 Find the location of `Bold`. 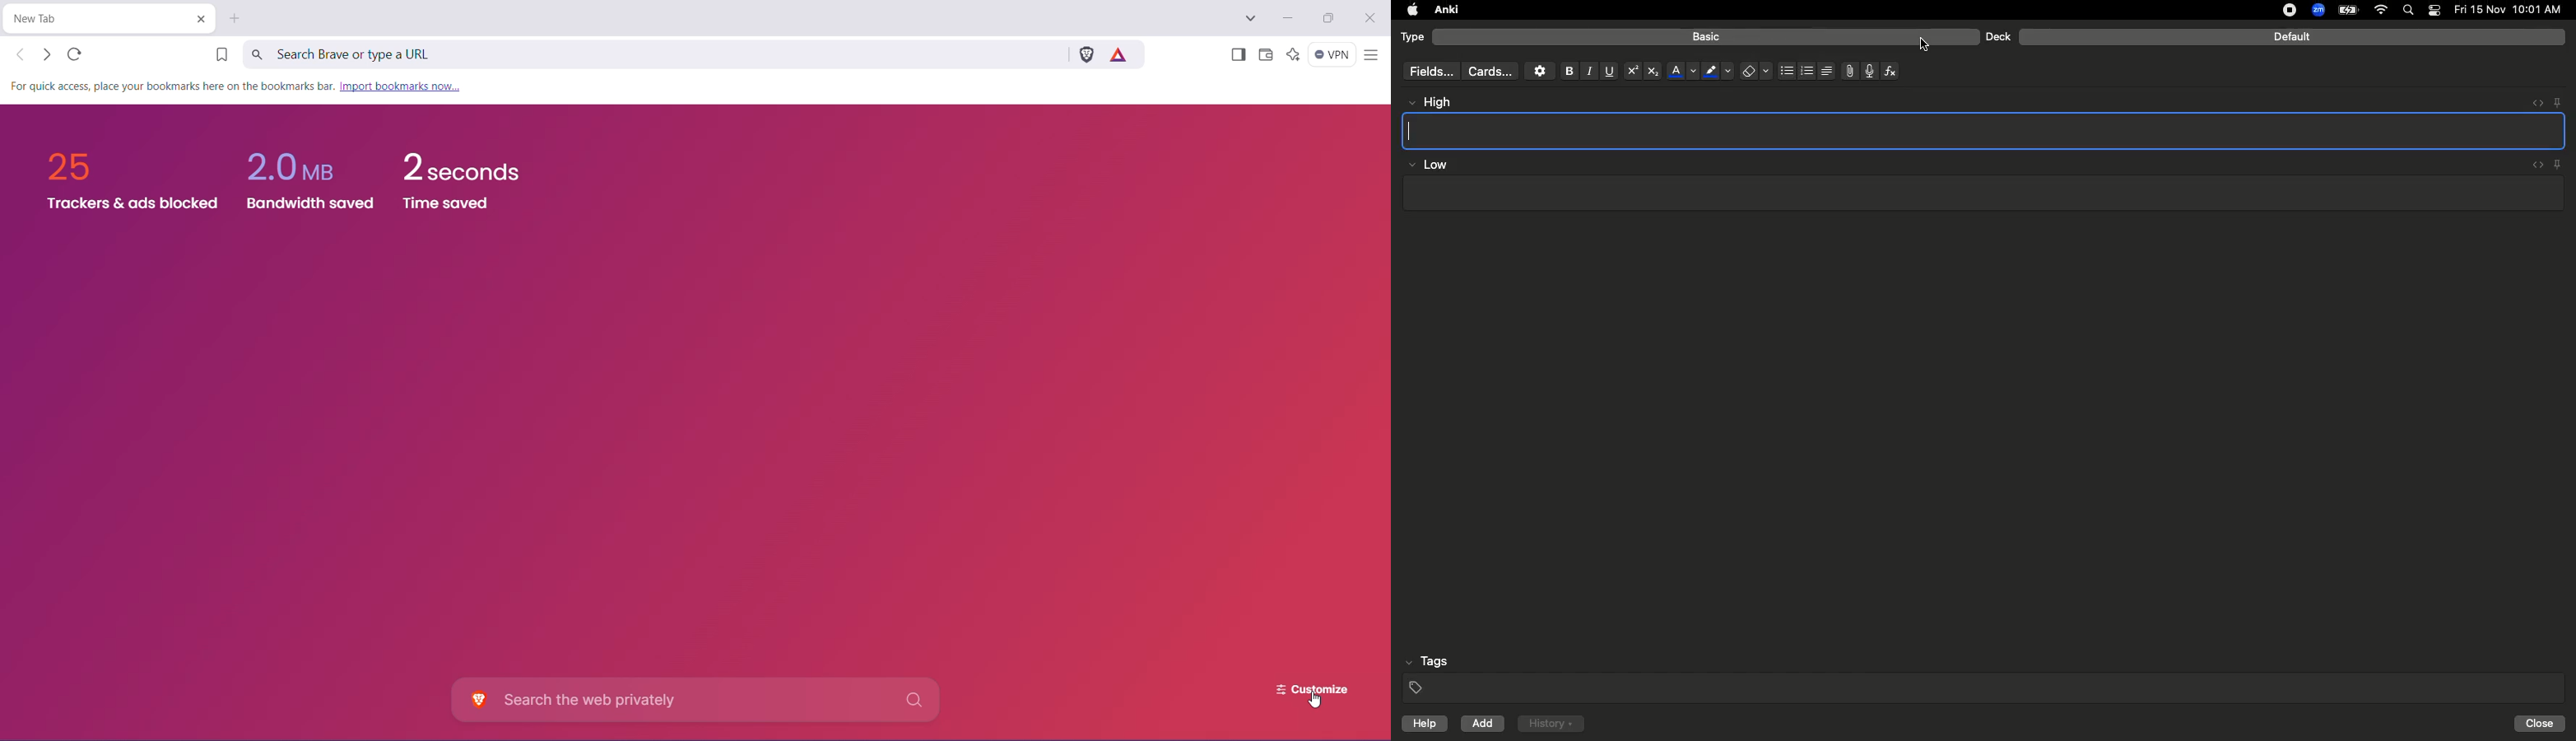

Bold is located at coordinates (1568, 70).